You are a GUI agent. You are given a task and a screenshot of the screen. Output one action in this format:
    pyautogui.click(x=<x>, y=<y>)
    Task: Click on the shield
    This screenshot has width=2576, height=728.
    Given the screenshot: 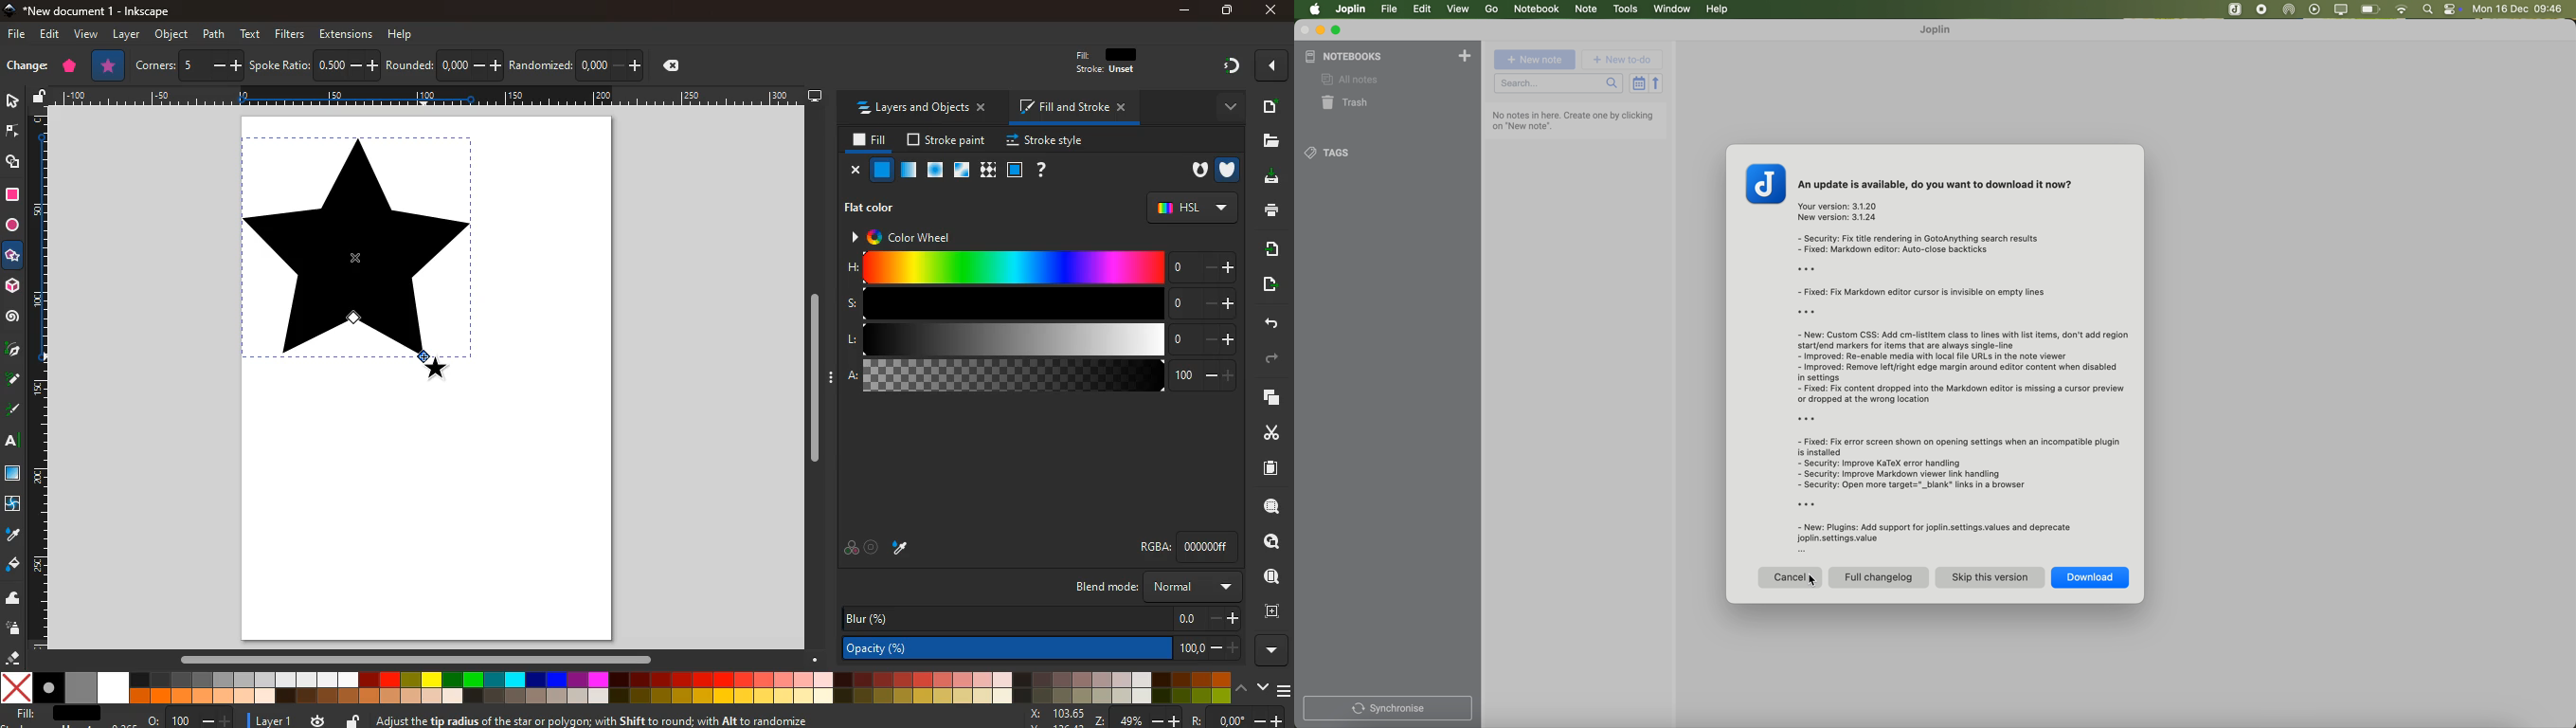 What is the action you would take?
    pyautogui.click(x=1229, y=170)
    